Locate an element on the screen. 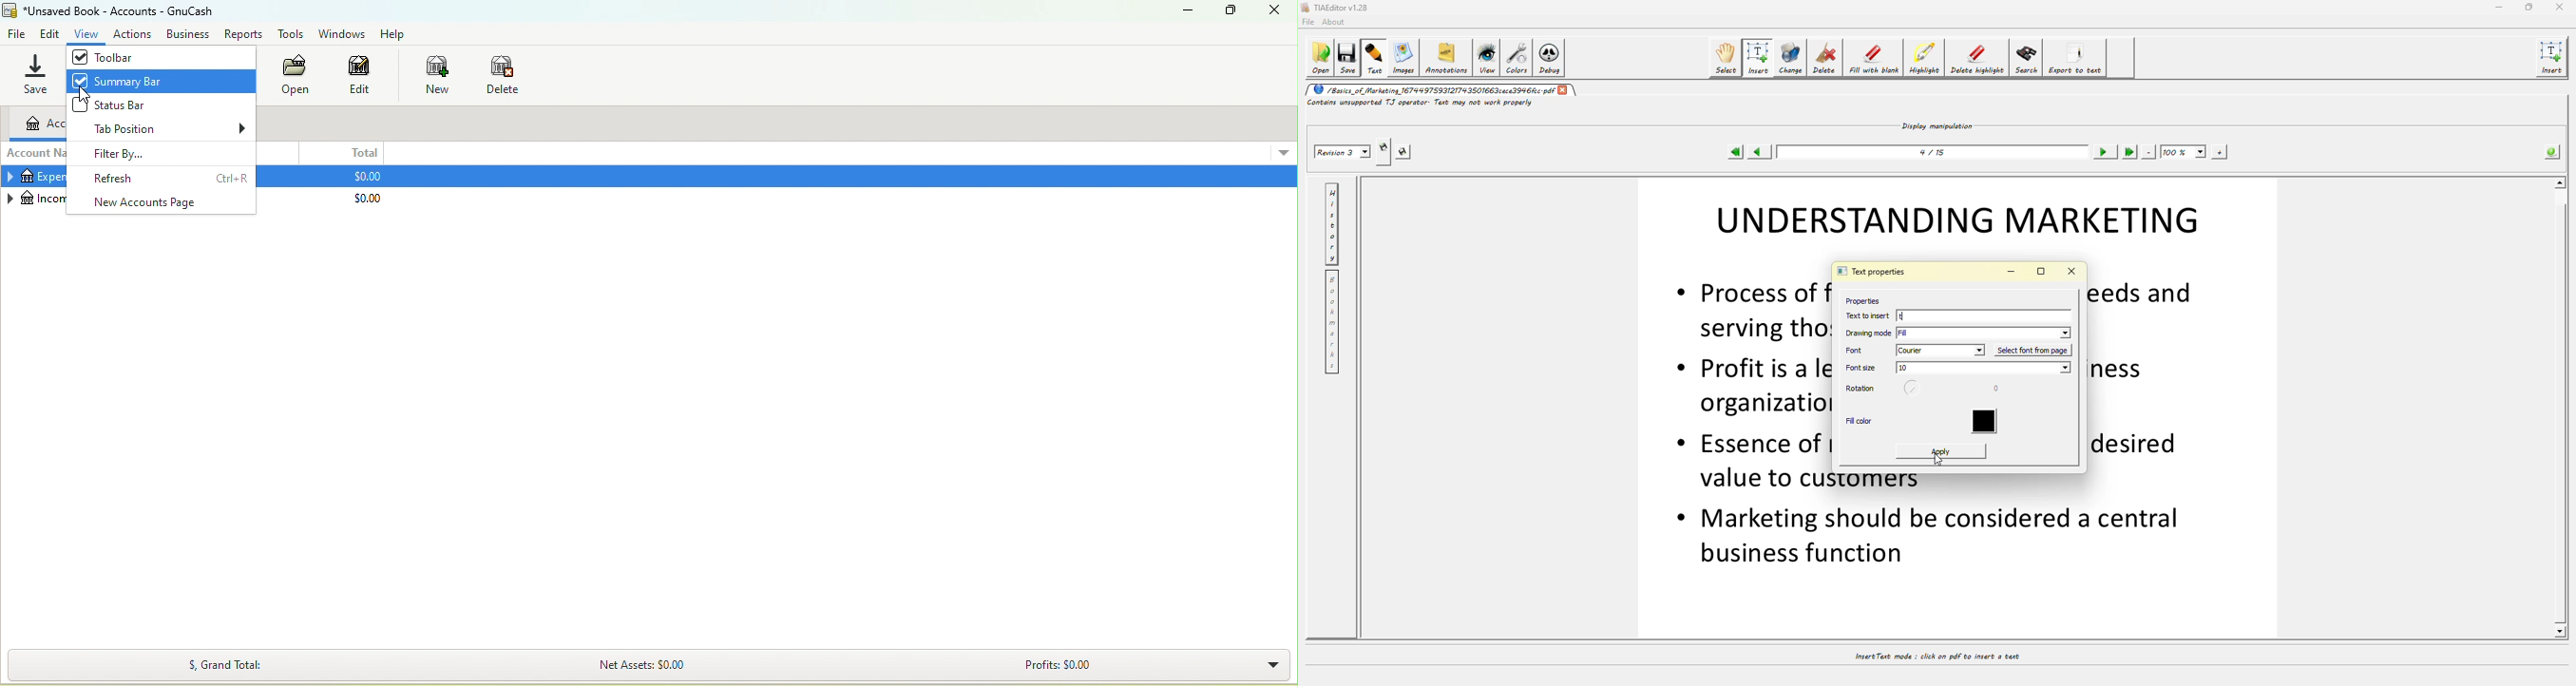 Image resolution: width=2576 pixels, height=700 pixels. Profits: $0.00 is located at coordinates (1061, 665).